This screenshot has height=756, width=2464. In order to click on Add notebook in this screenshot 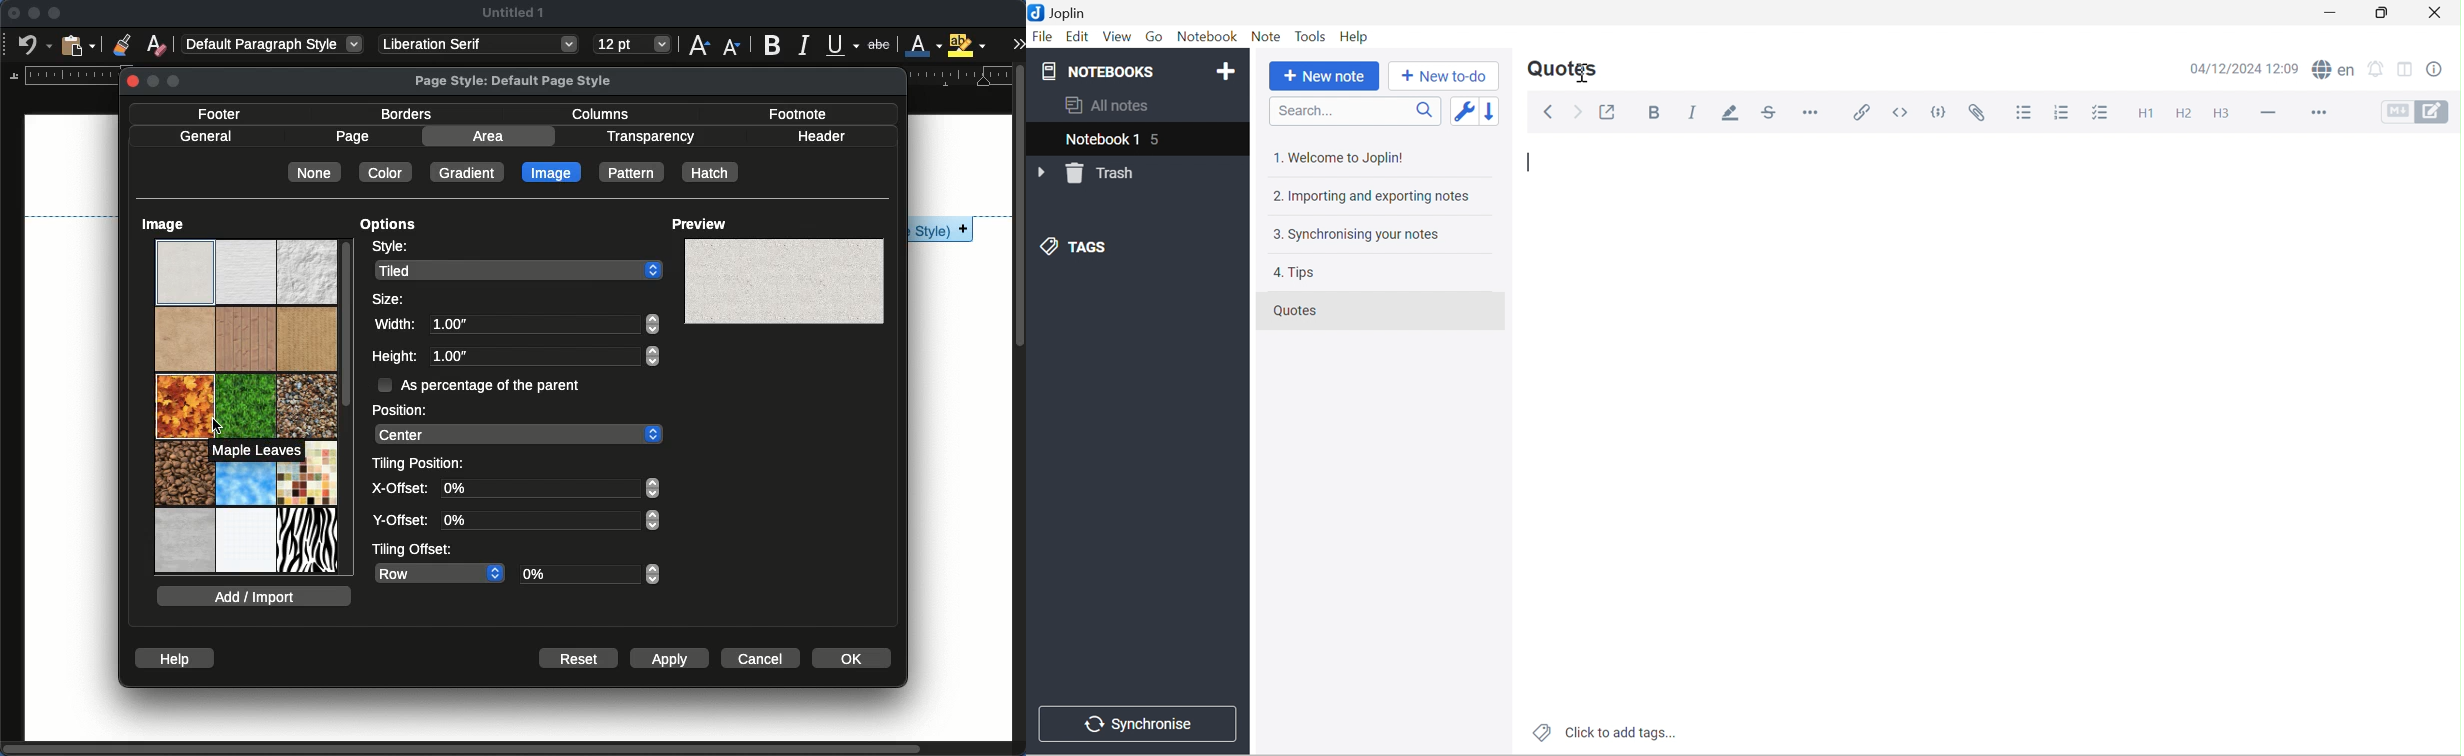, I will do `click(1228, 73)`.